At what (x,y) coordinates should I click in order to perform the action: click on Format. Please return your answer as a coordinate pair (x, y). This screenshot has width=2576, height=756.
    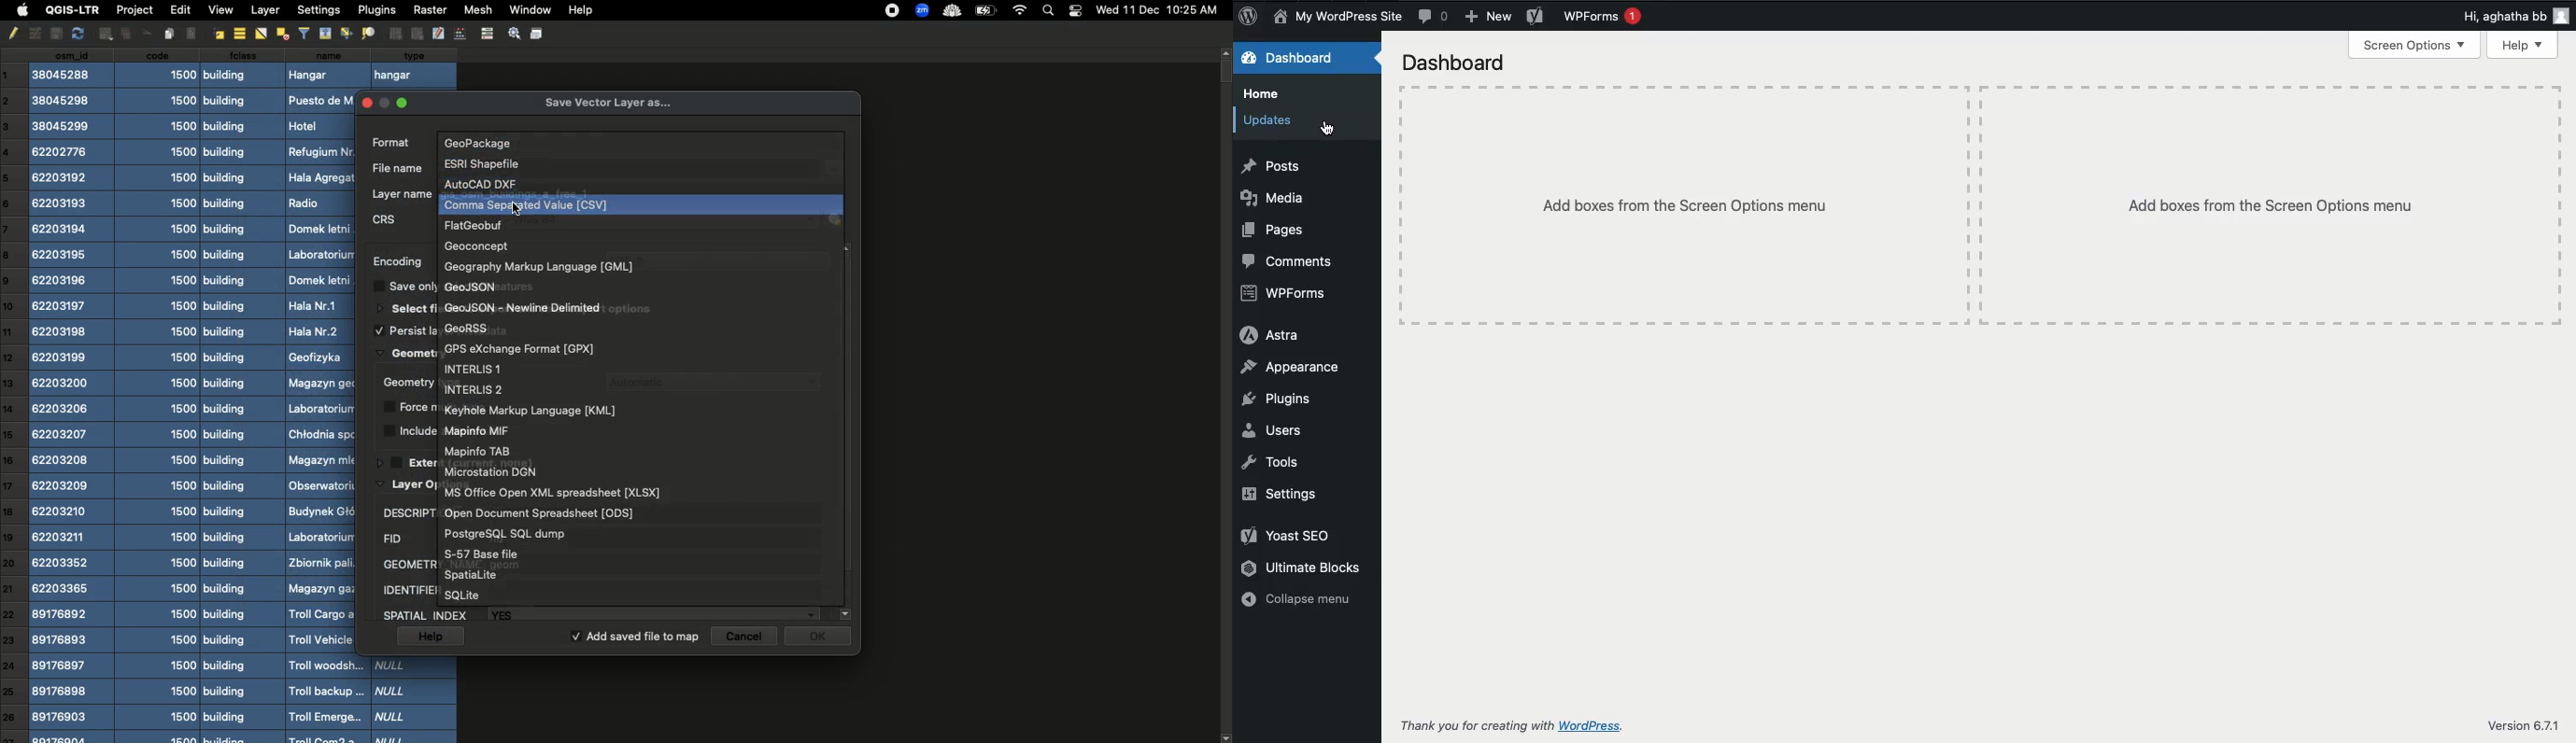
    Looking at the image, I should click on (520, 347).